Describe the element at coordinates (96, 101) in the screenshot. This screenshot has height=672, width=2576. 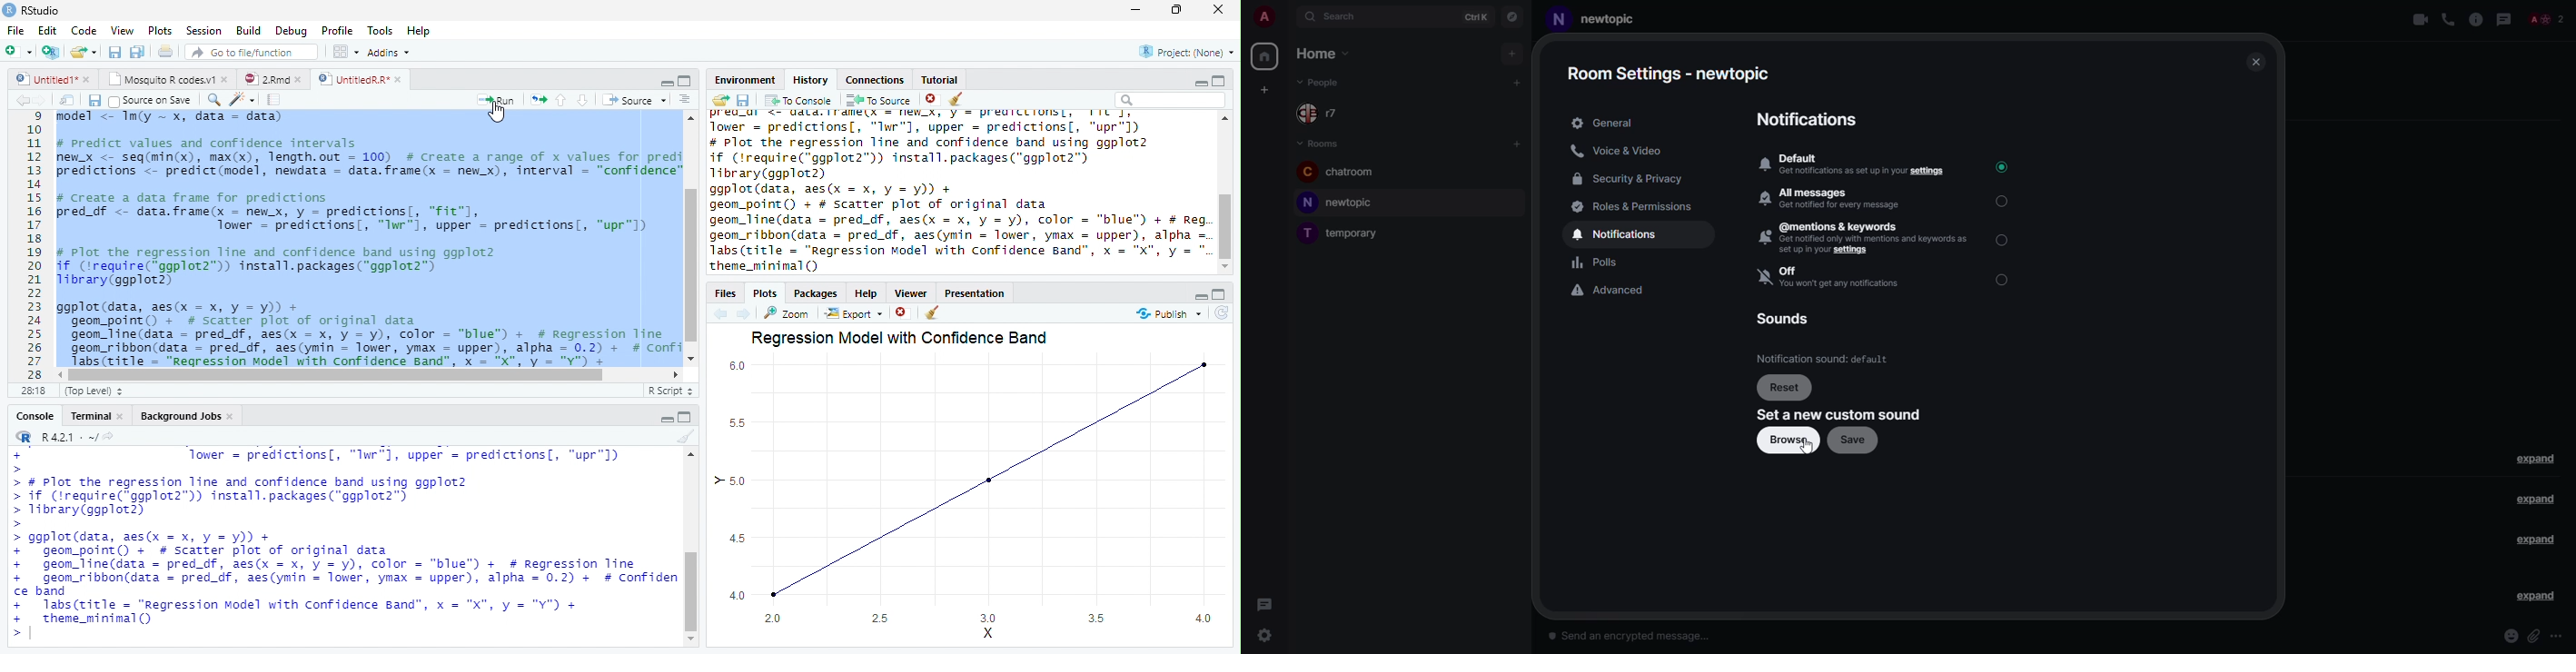
I see `Save ` at that location.